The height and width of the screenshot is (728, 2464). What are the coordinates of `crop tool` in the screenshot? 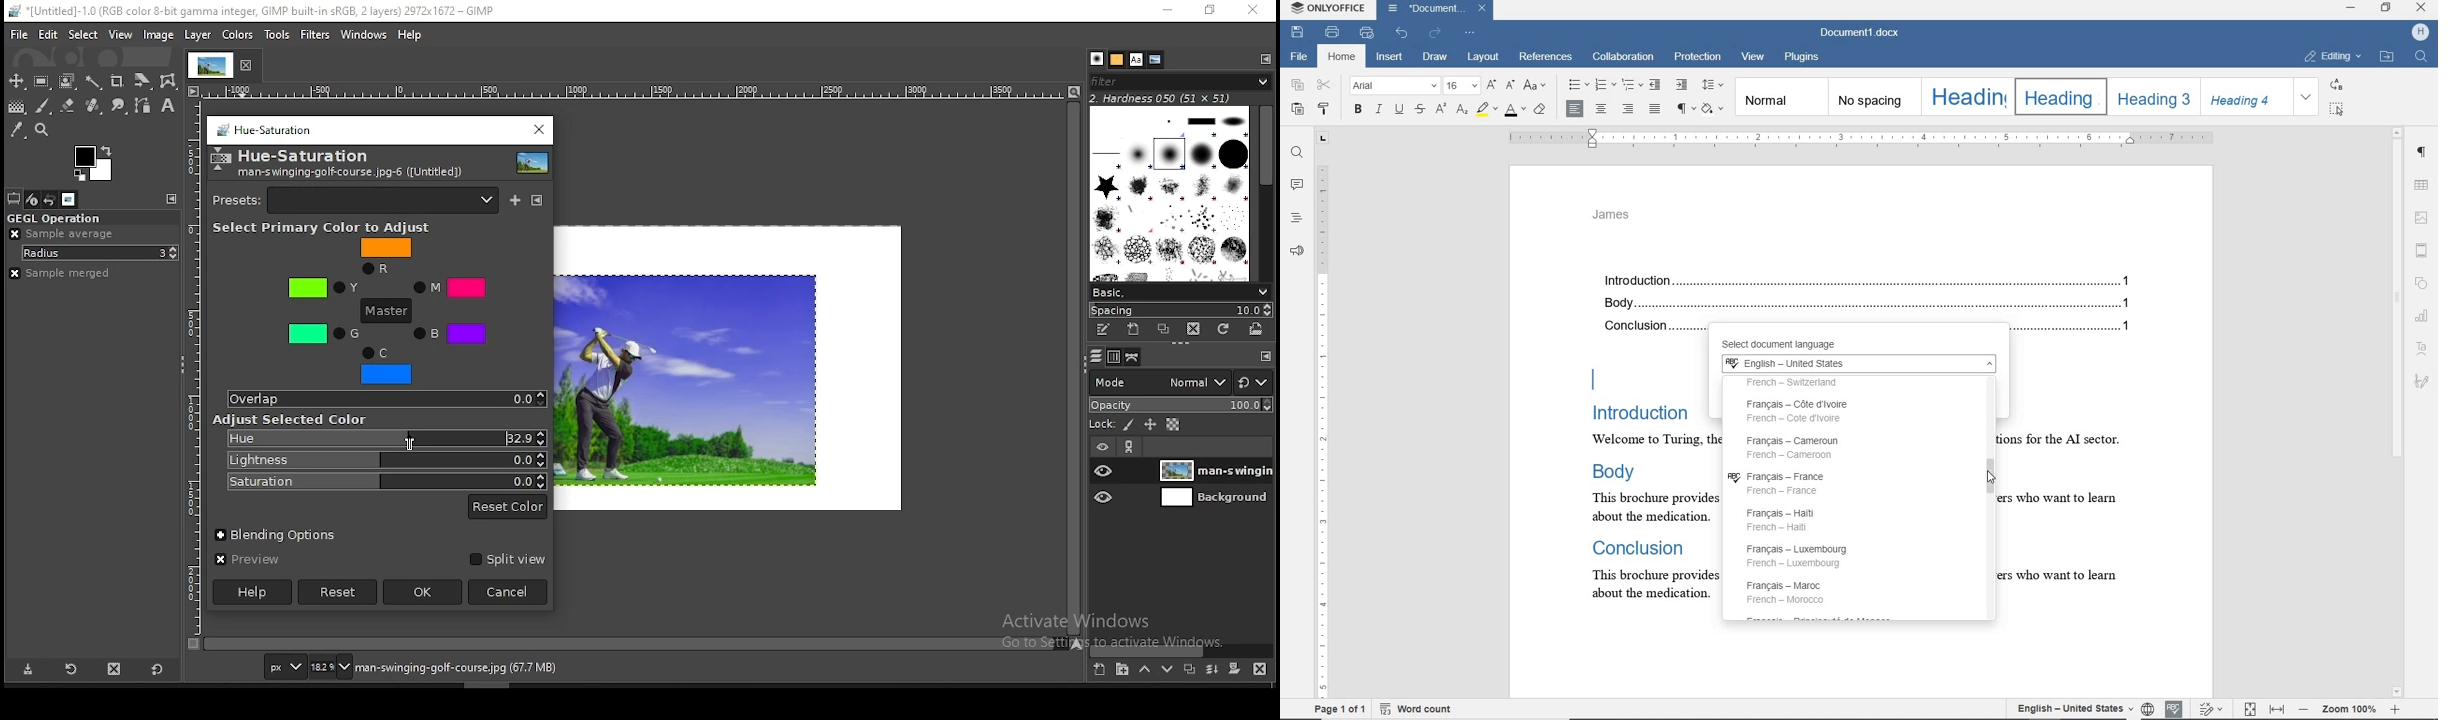 It's located at (143, 82).